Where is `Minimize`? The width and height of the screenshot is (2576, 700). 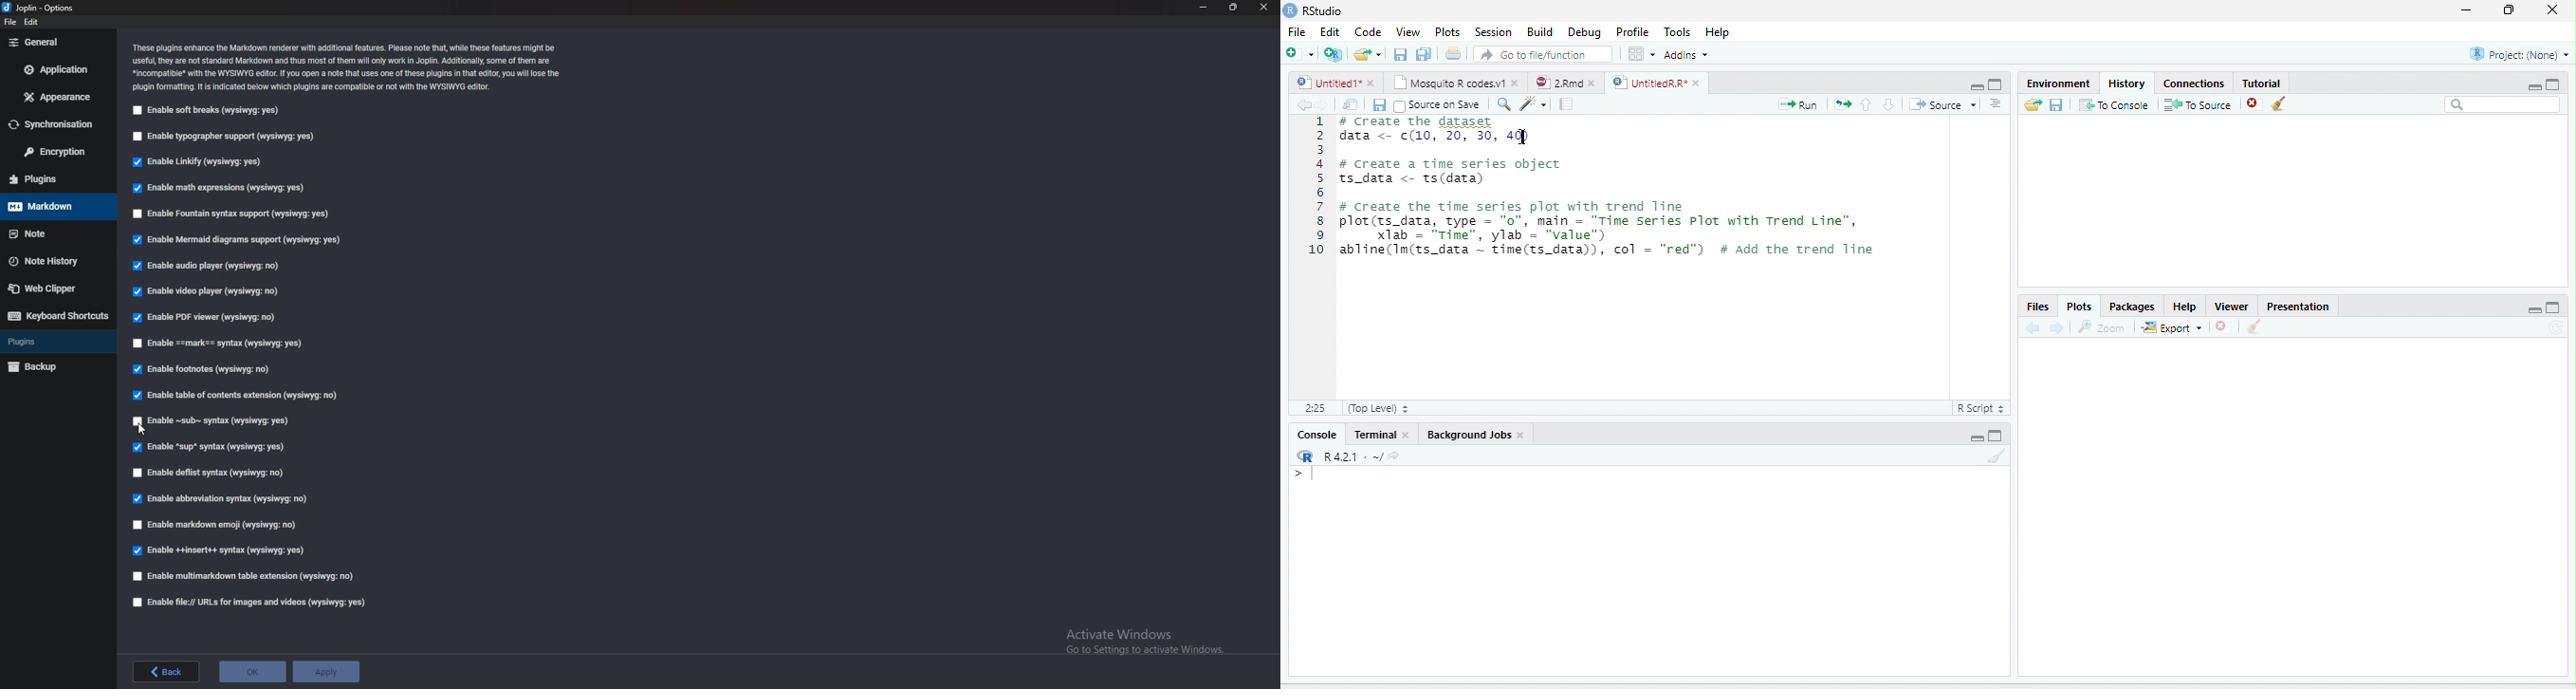
Minimize is located at coordinates (1975, 438).